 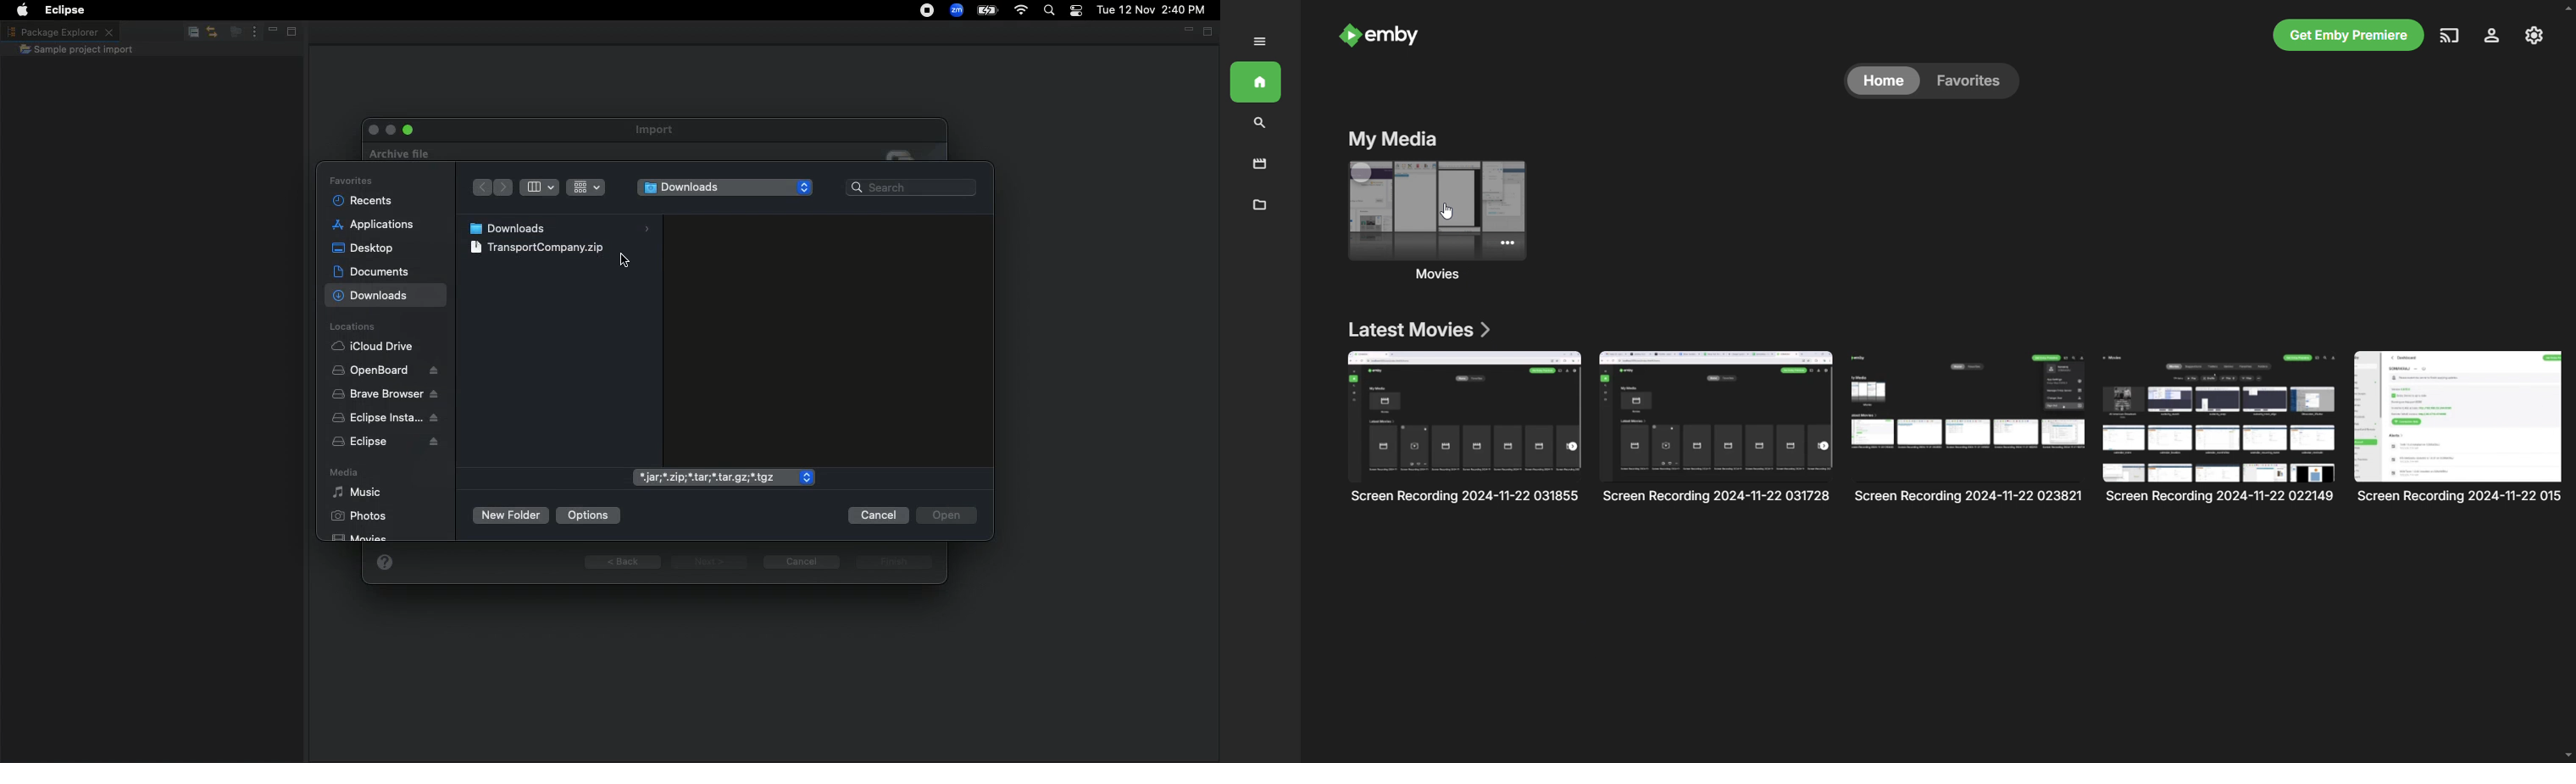 I want to click on movies, so click(x=1260, y=162).